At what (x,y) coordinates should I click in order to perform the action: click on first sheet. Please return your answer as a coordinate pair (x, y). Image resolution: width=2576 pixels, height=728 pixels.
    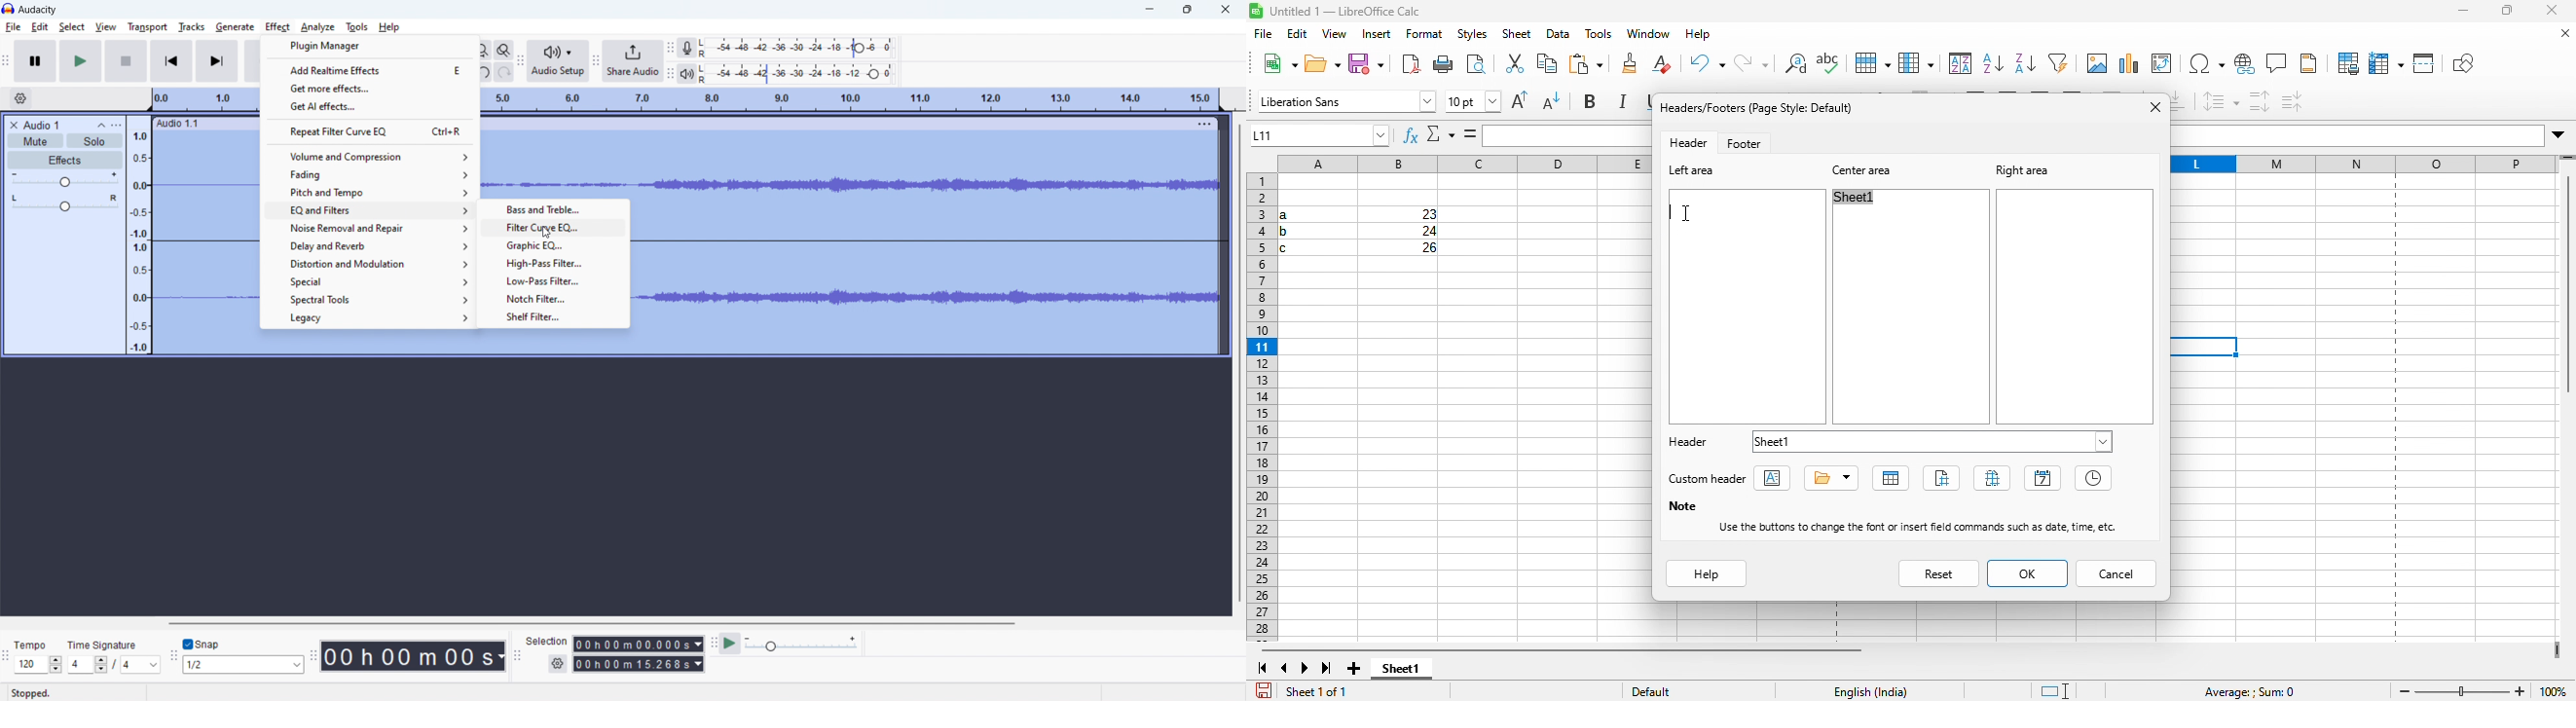
    Looking at the image, I should click on (1261, 665).